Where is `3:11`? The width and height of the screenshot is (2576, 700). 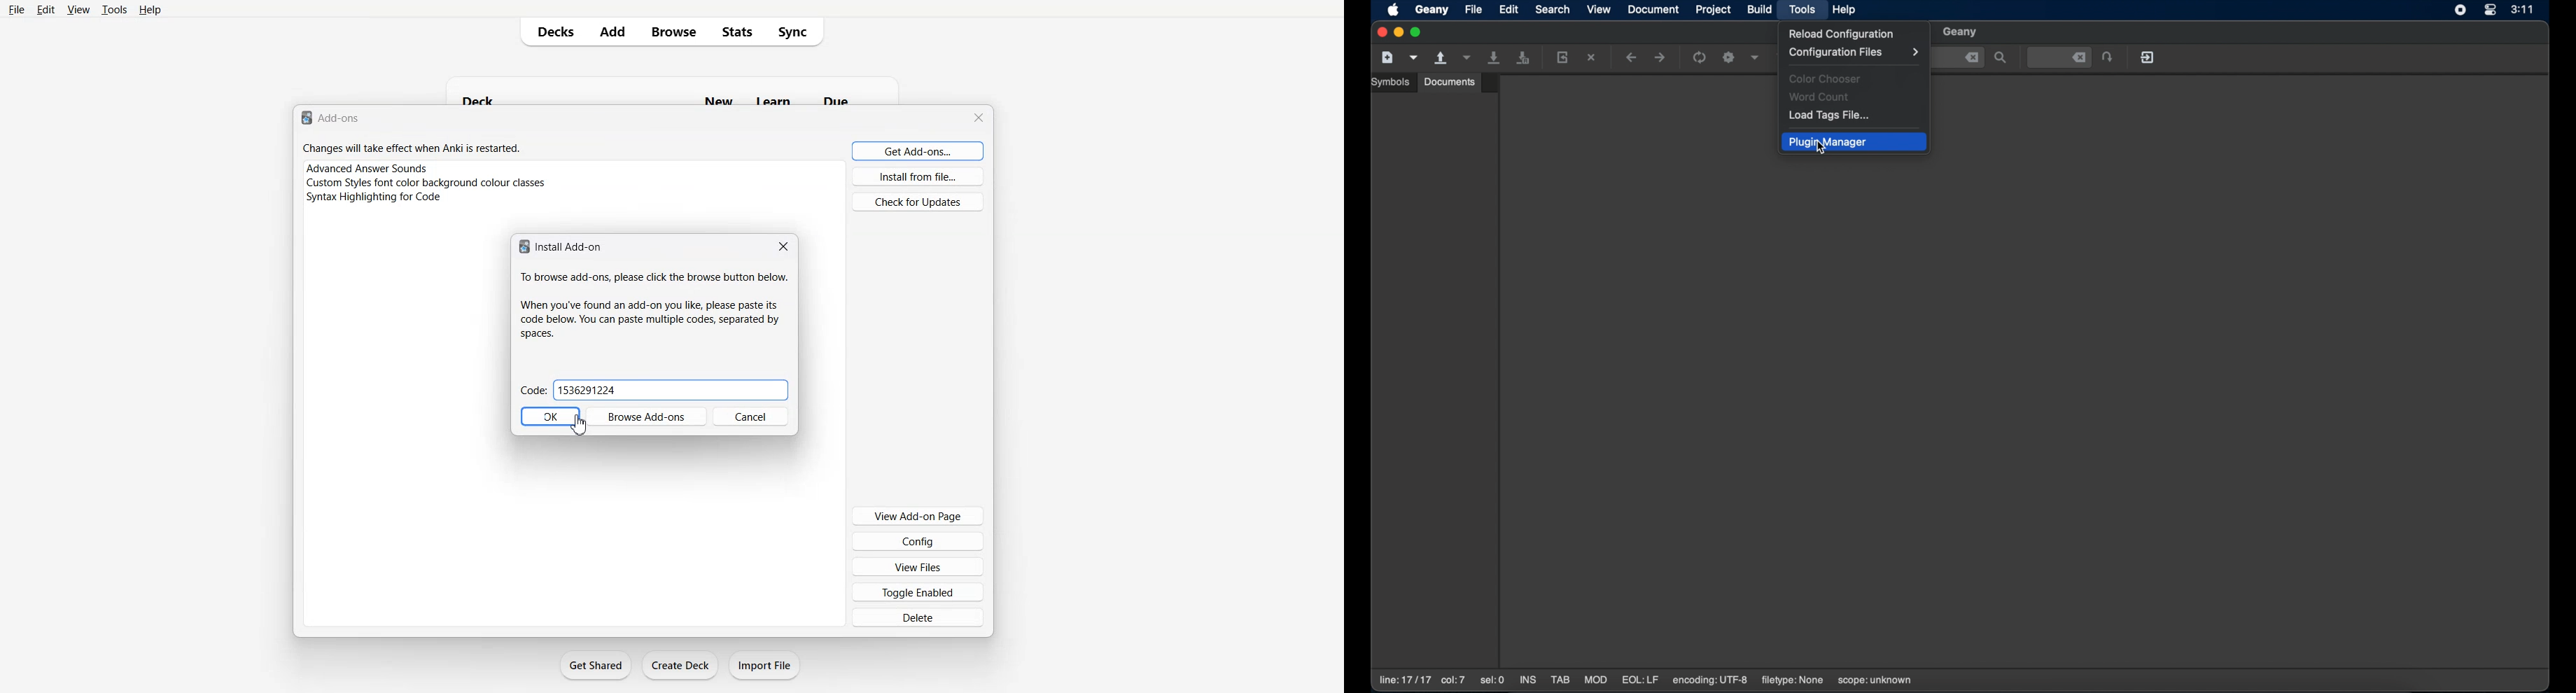 3:11 is located at coordinates (2523, 9).